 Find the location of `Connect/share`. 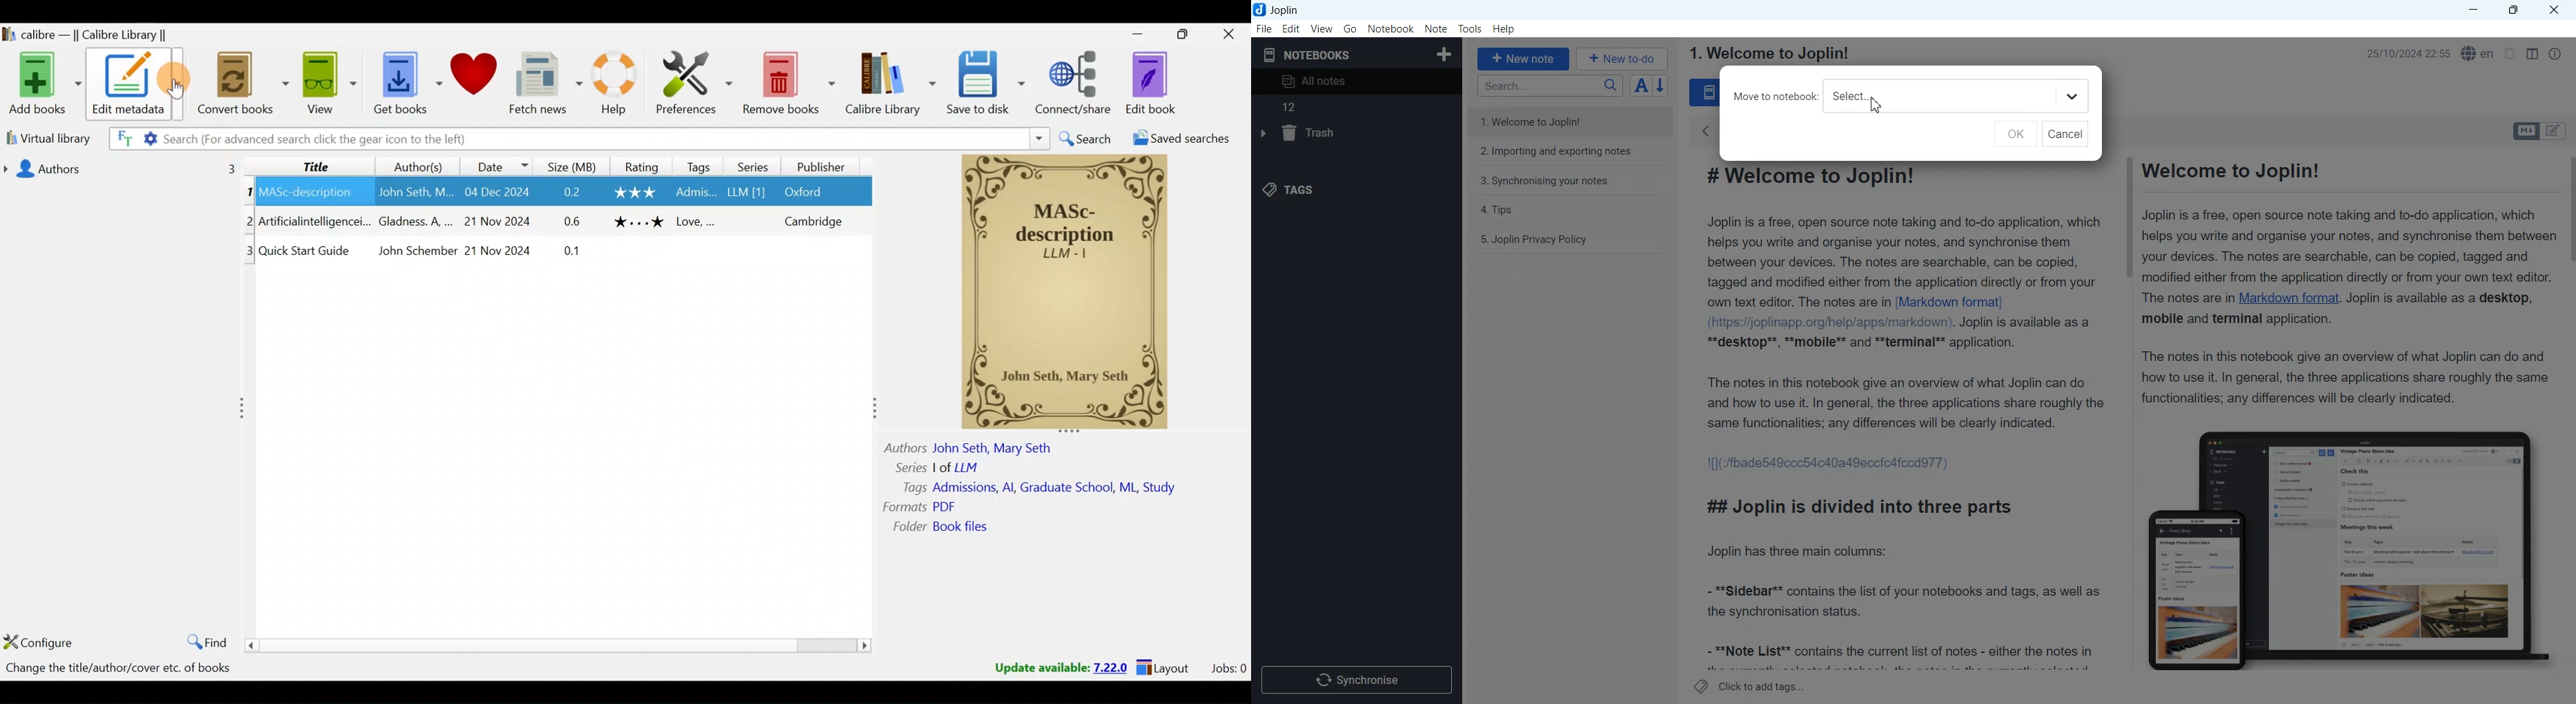

Connect/share is located at coordinates (1075, 83).